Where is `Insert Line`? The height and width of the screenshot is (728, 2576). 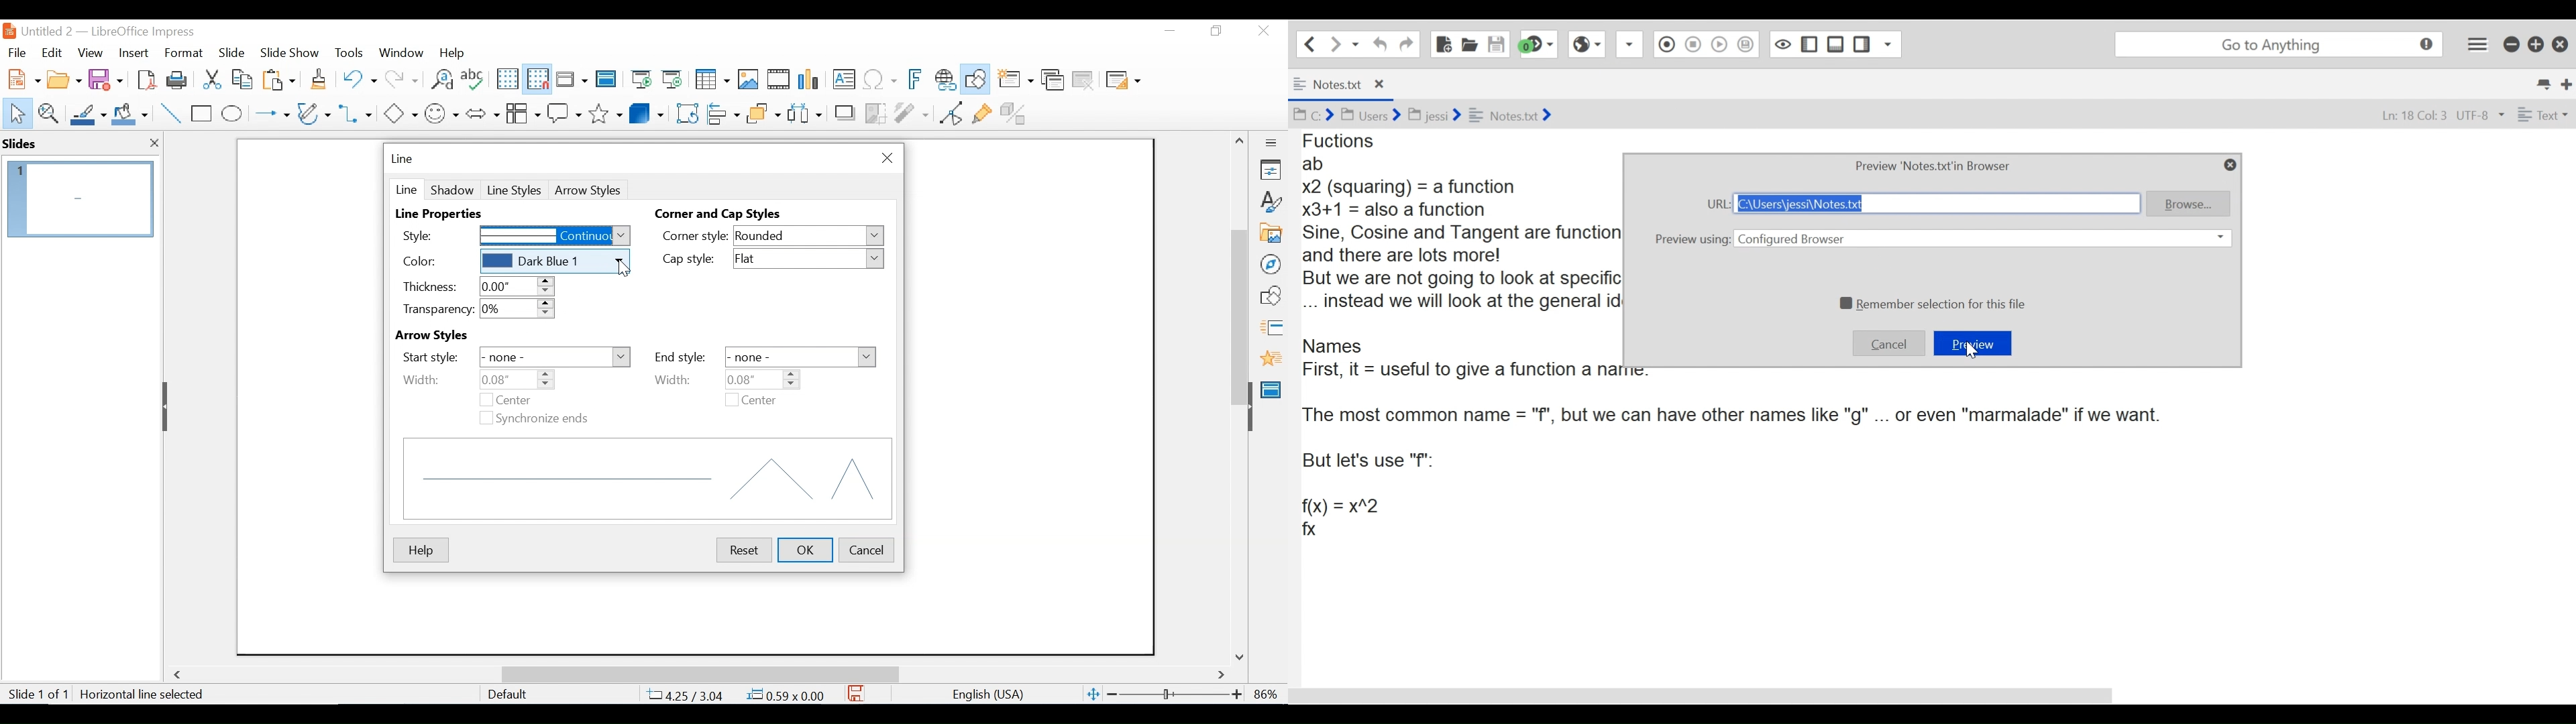 Insert Line is located at coordinates (172, 114).